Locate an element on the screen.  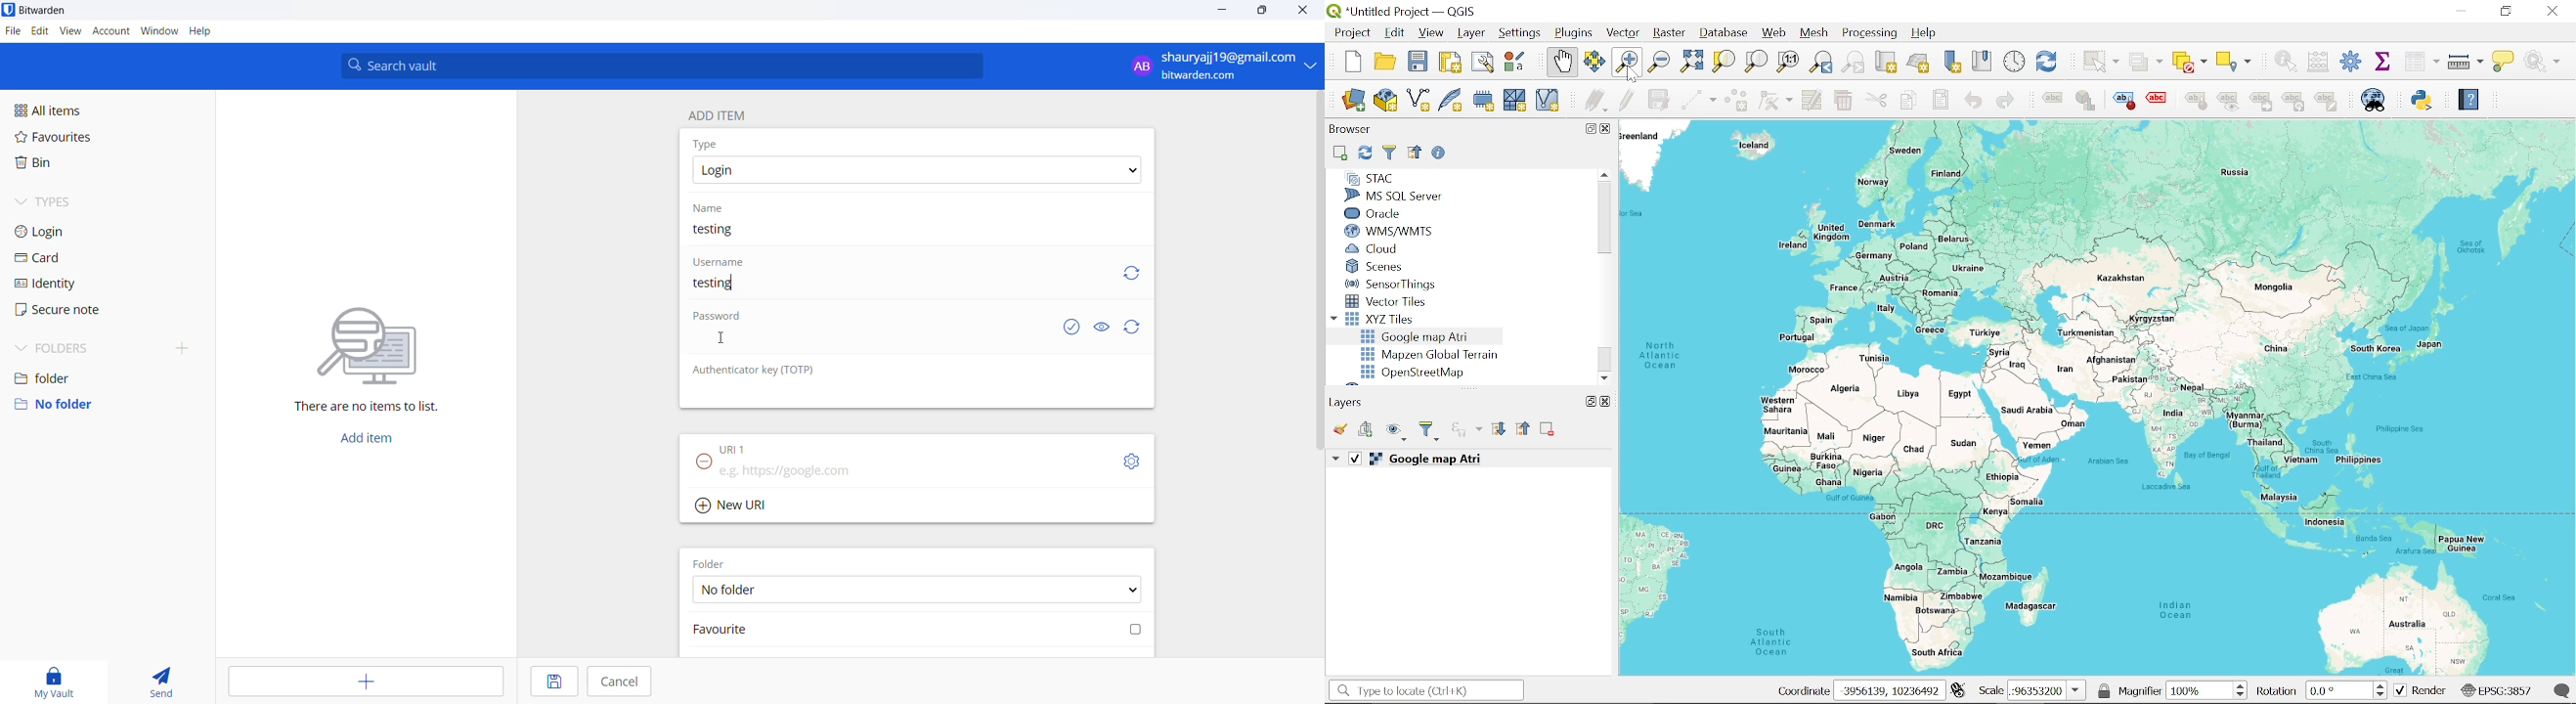
Cut feature is located at coordinates (1876, 101).